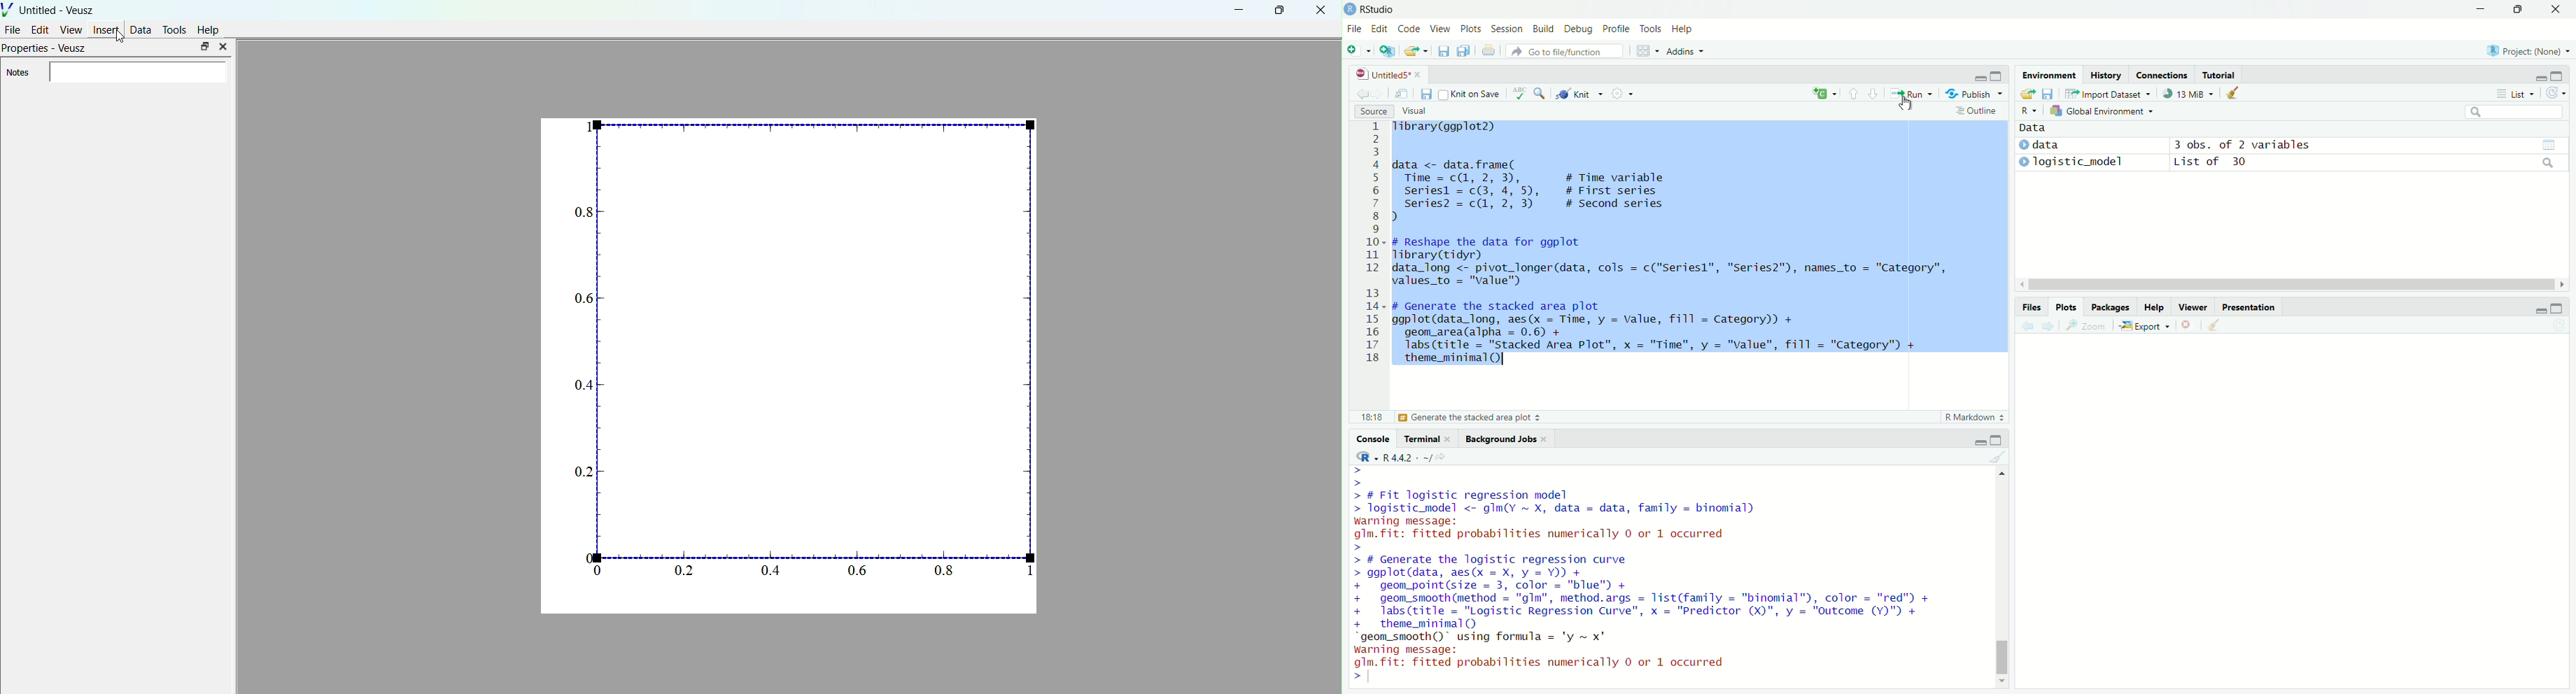 This screenshot has width=2576, height=700. I want to click on Data, so click(2032, 128).